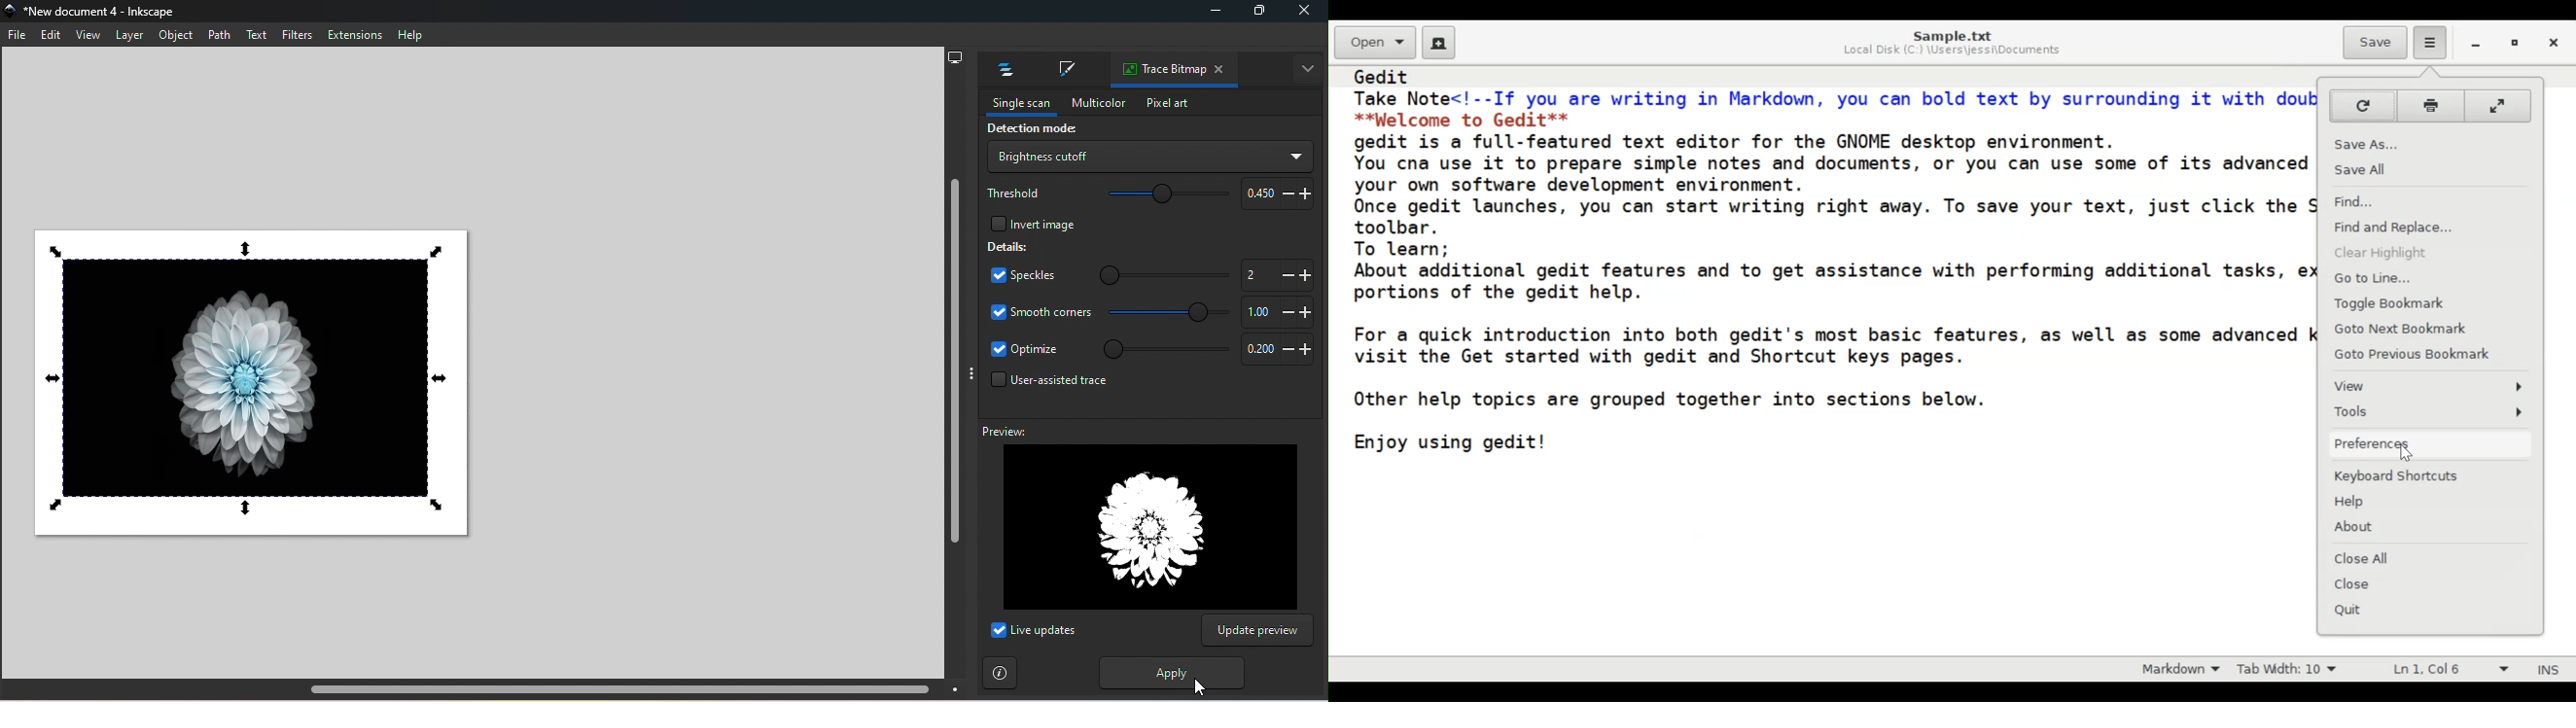 Image resolution: width=2576 pixels, height=728 pixels. What do you see at coordinates (2355, 502) in the screenshot?
I see `Help` at bounding box center [2355, 502].